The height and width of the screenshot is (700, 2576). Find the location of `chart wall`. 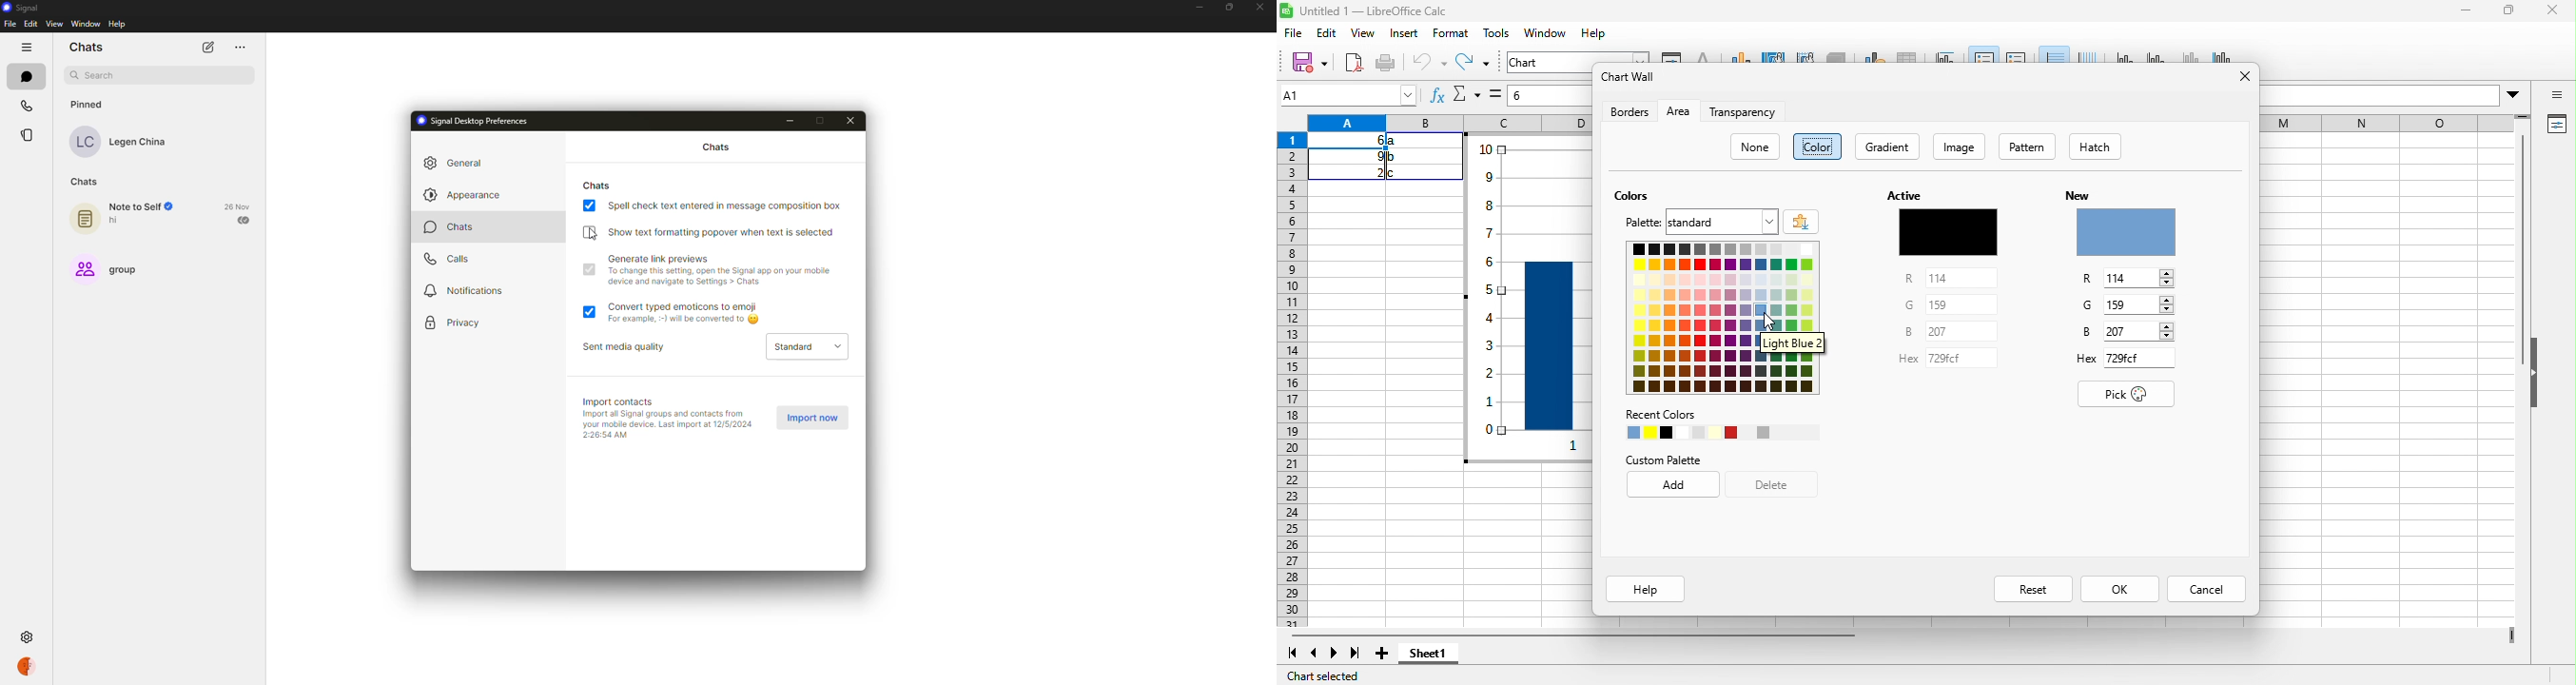

chart wall is located at coordinates (1630, 77).